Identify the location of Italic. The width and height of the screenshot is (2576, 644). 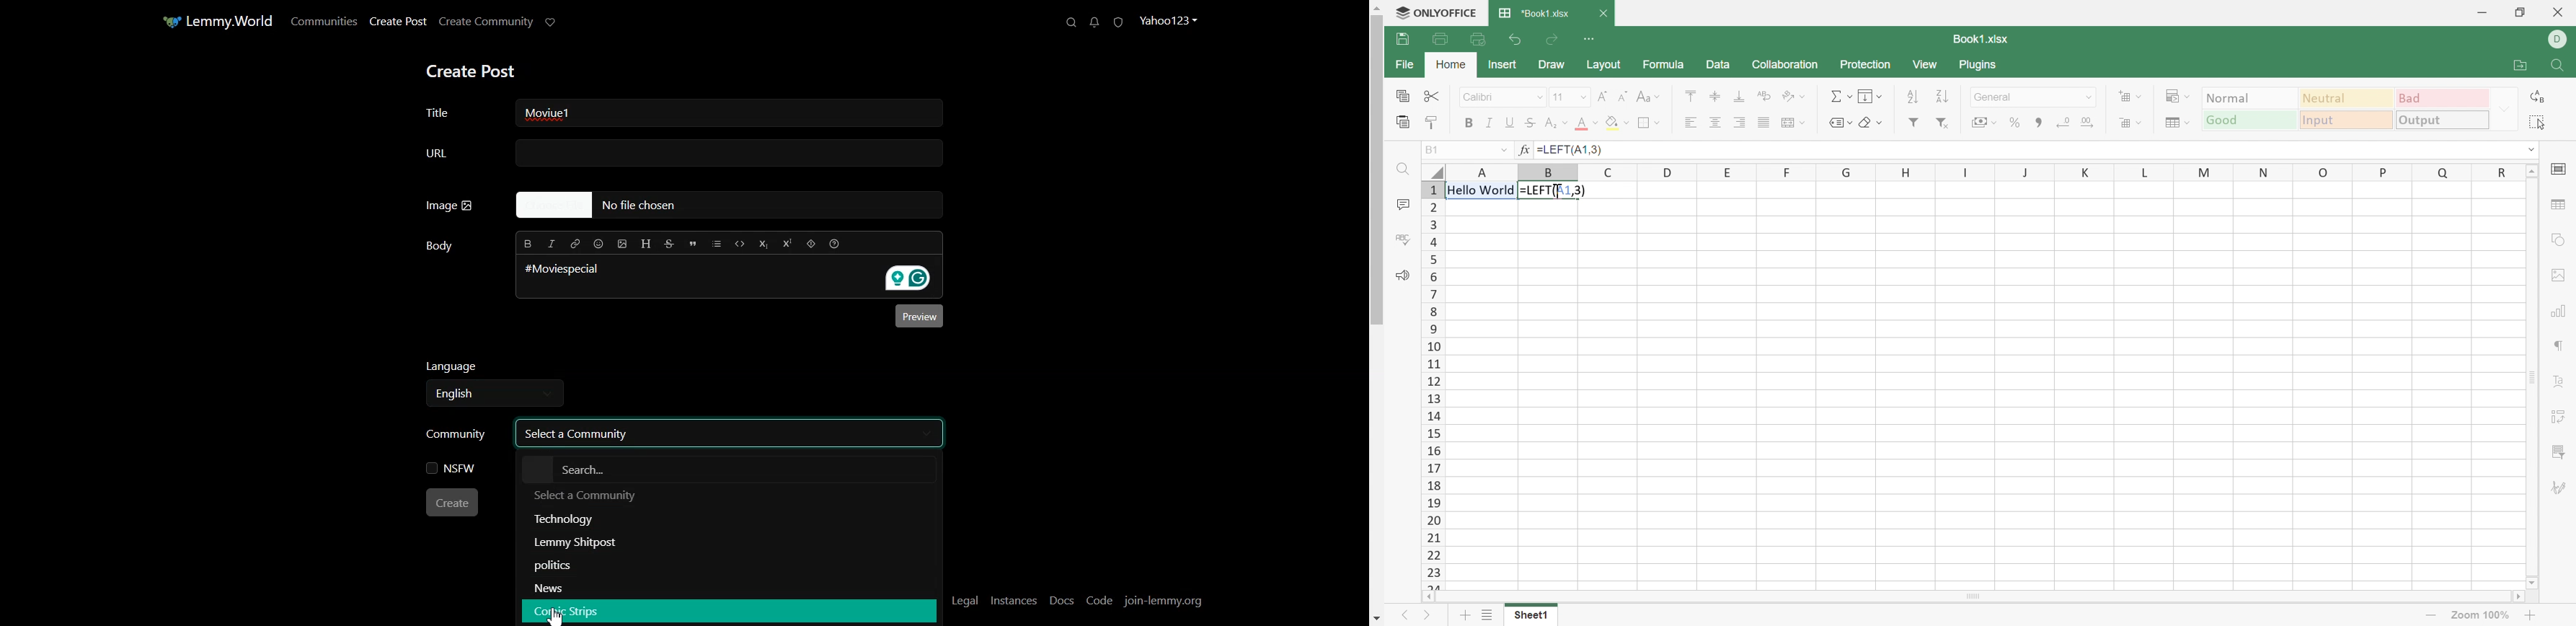
(549, 244).